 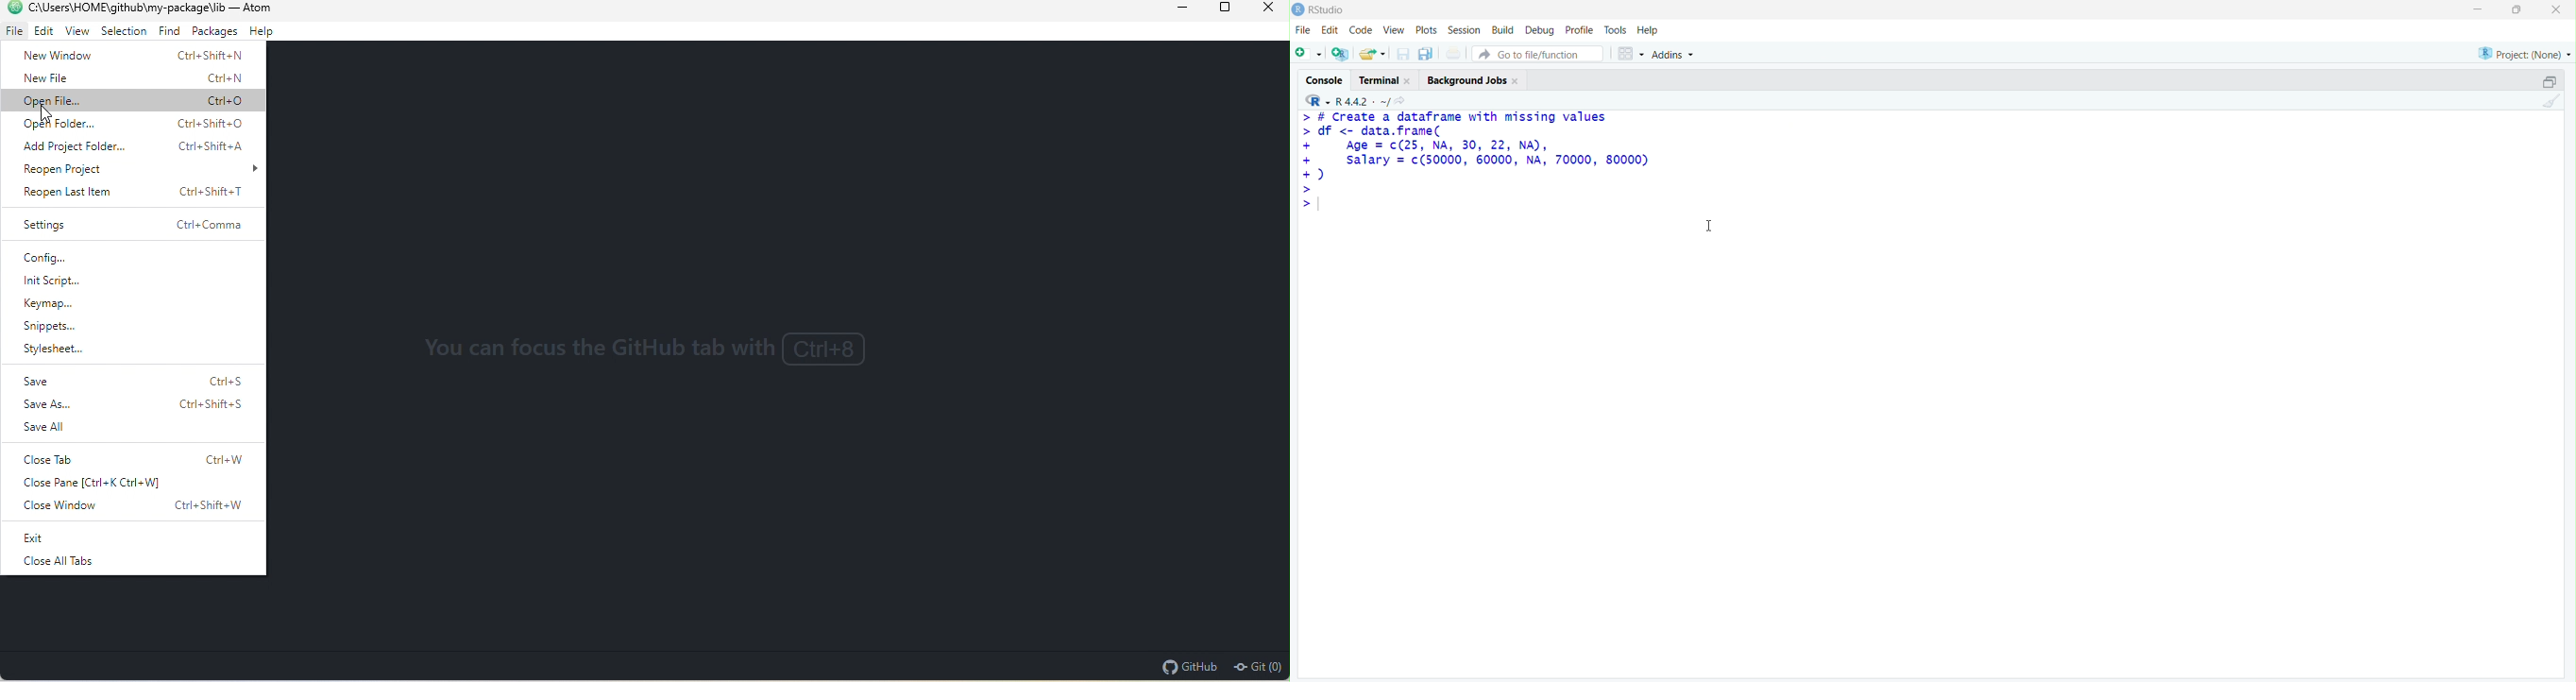 I want to click on R.4.4.2 ~/, so click(x=1362, y=99).